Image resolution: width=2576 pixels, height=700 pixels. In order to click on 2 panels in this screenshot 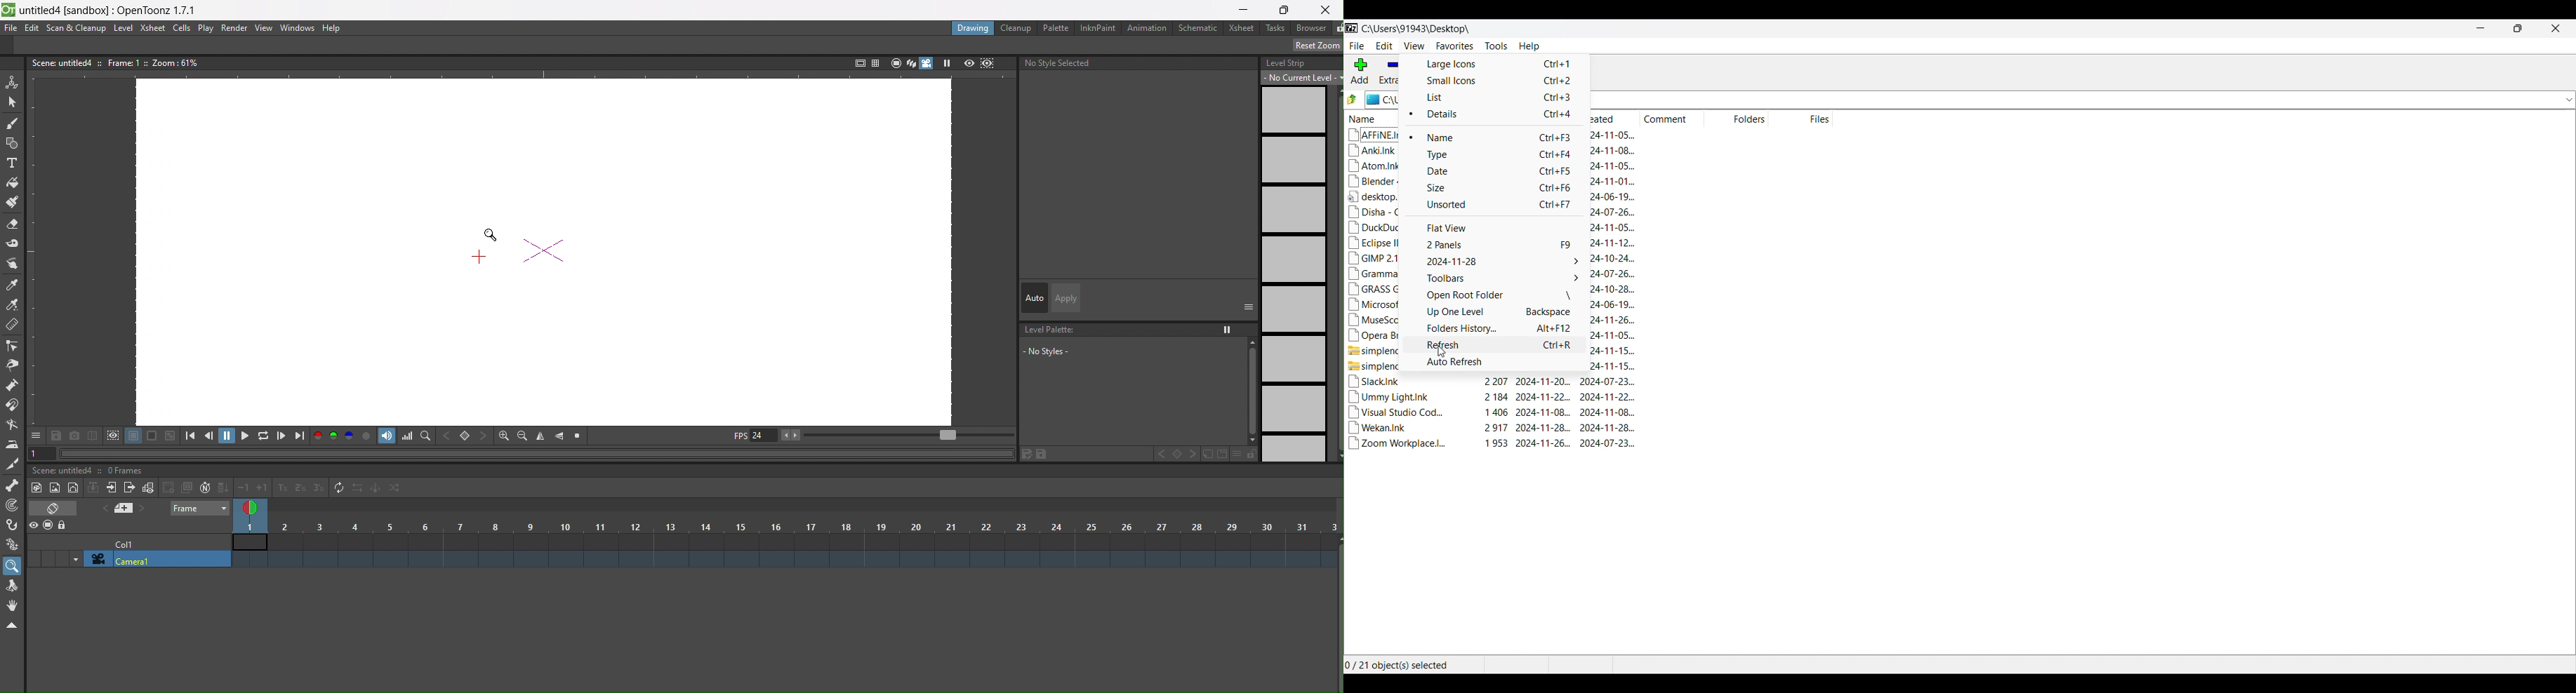, I will do `click(1492, 245)`.